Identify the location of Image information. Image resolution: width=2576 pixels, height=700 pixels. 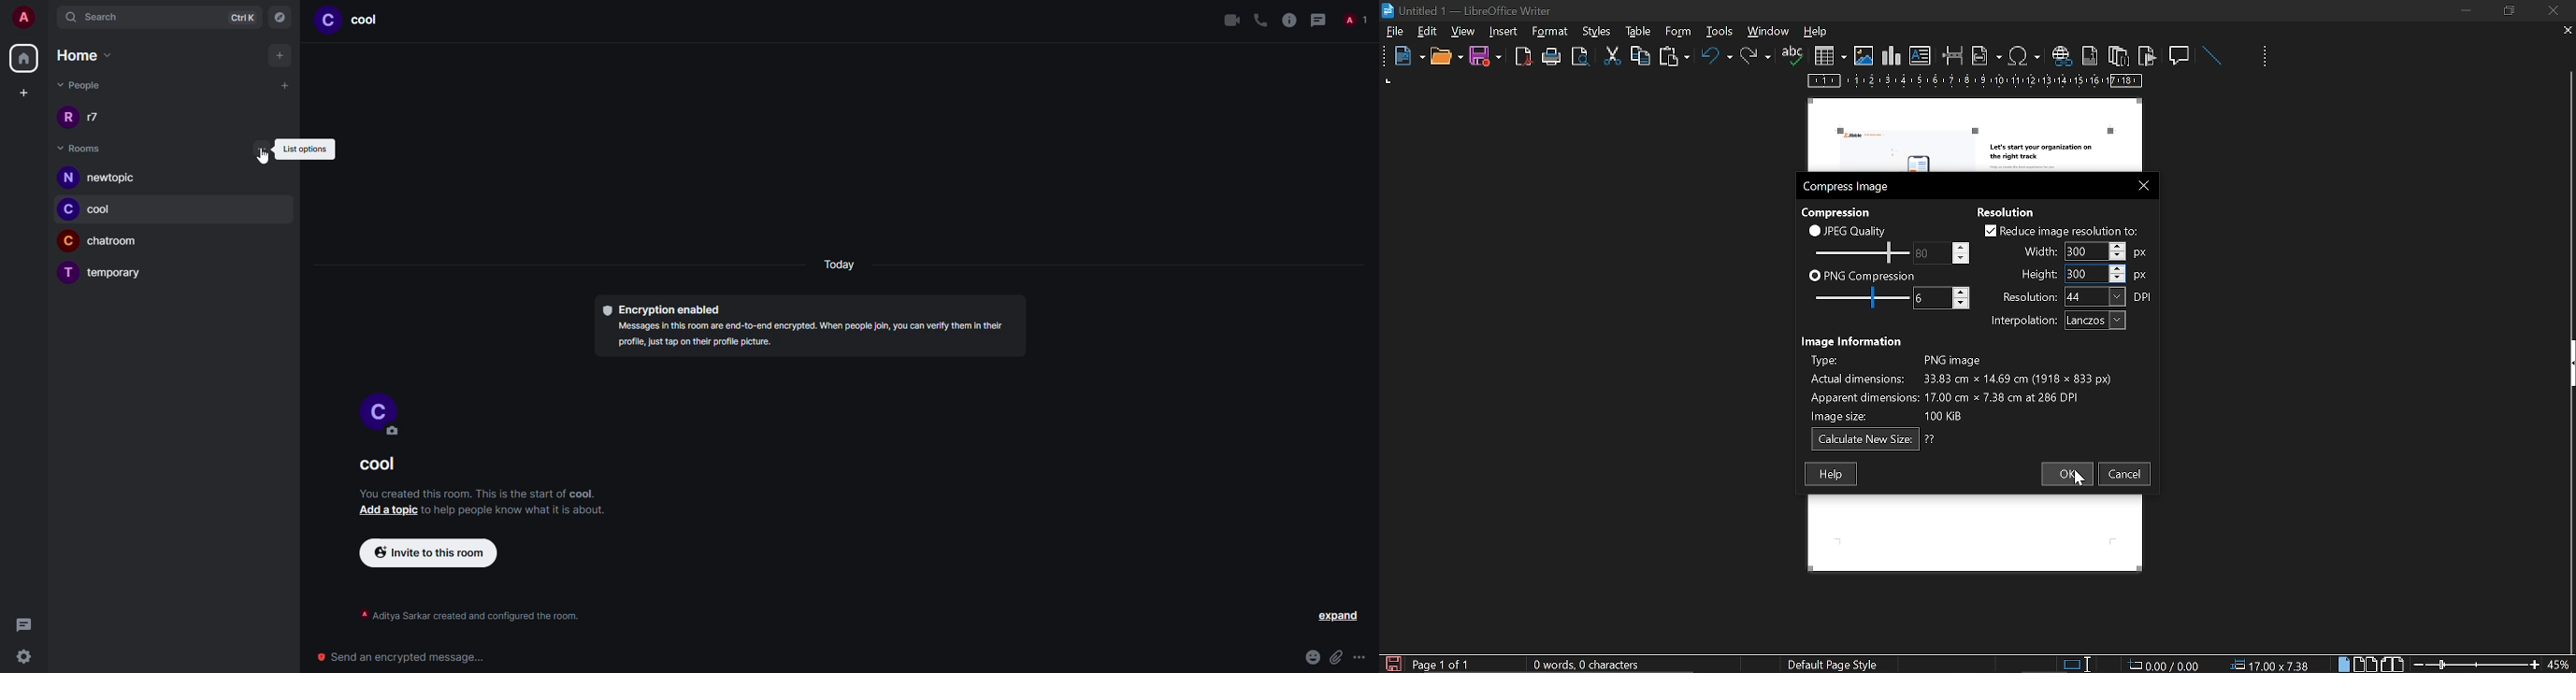
(1854, 339).